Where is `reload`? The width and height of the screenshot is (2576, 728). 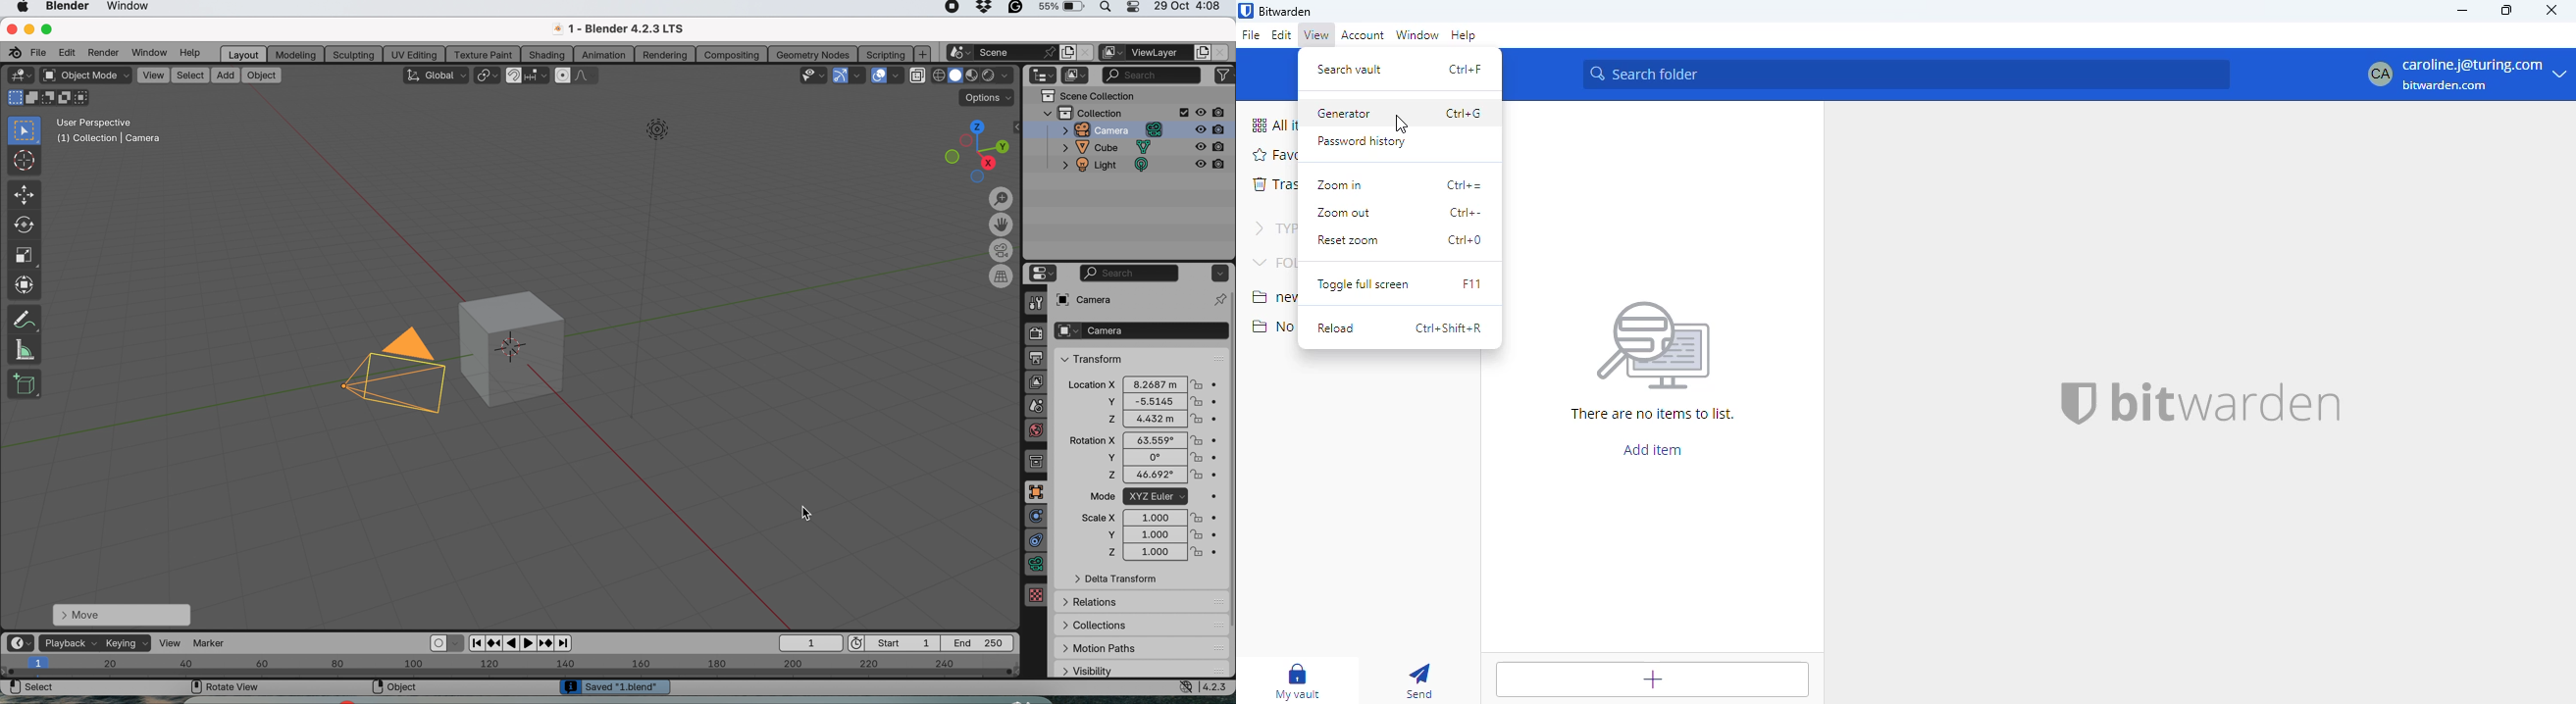
reload is located at coordinates (1338, 329).